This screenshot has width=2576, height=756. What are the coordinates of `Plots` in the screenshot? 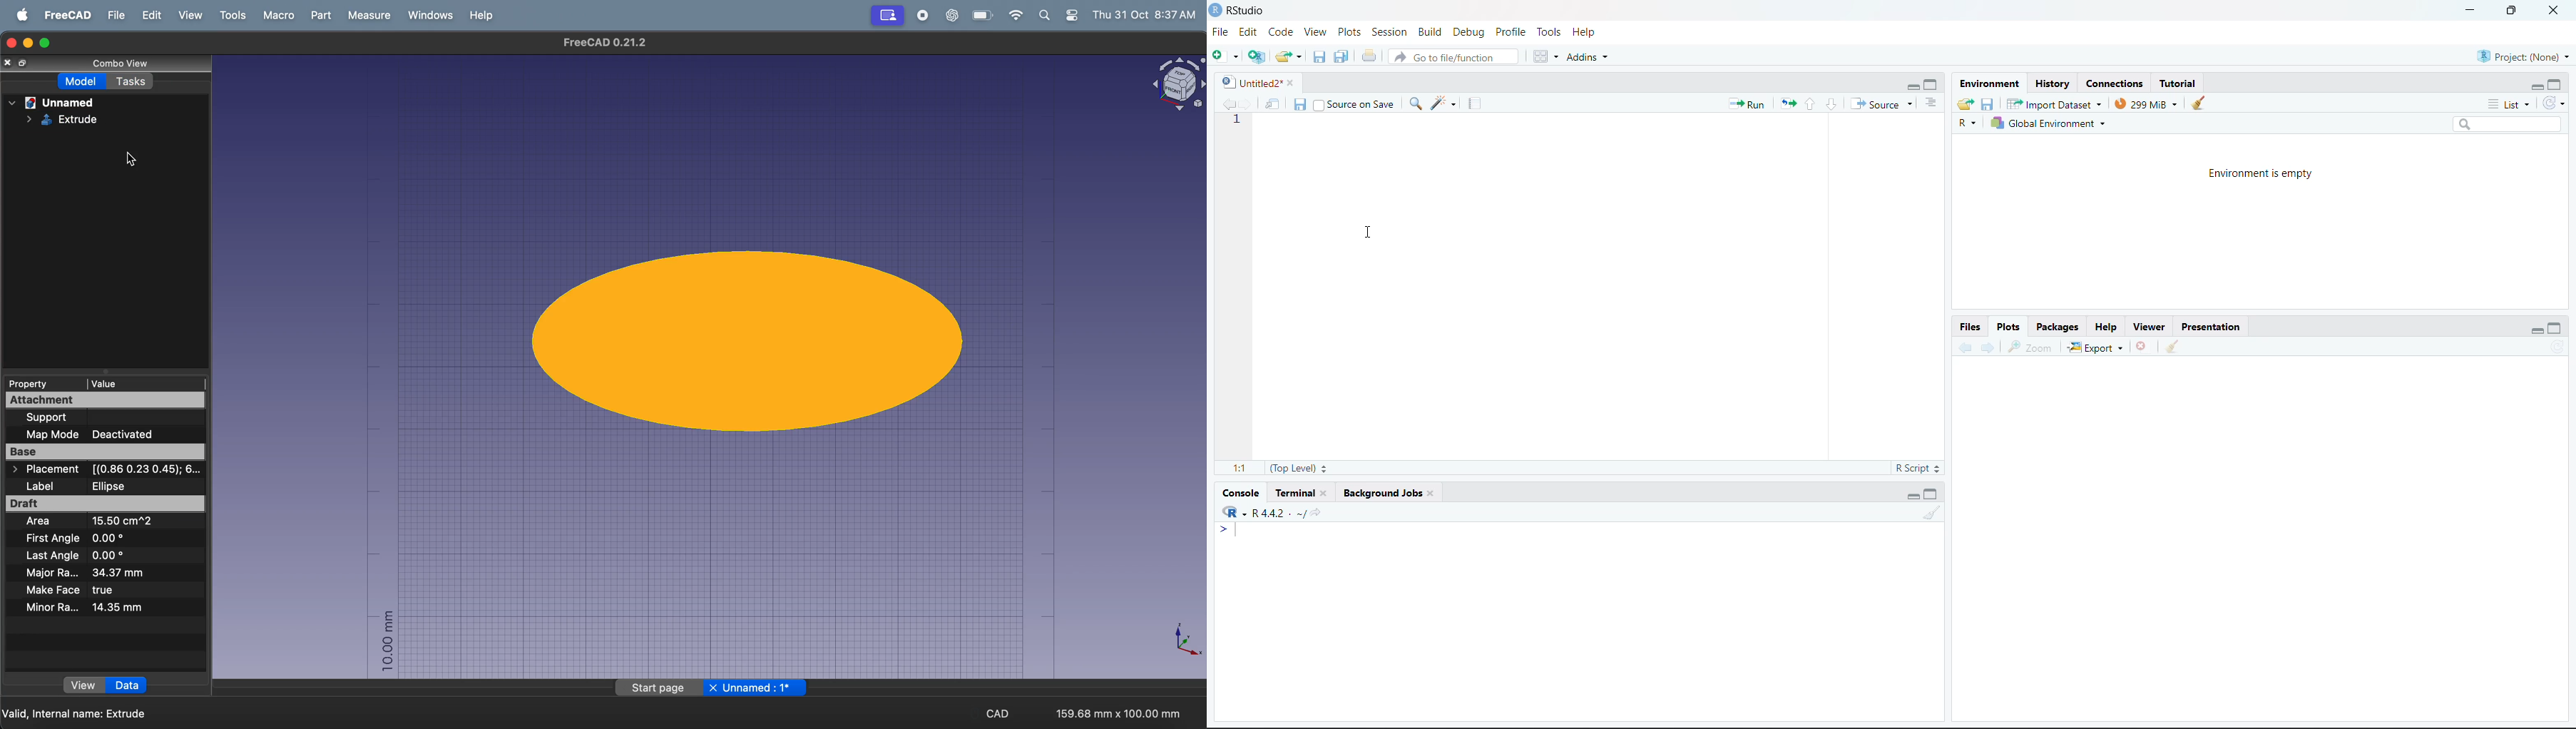 It's located at (2010, 326).